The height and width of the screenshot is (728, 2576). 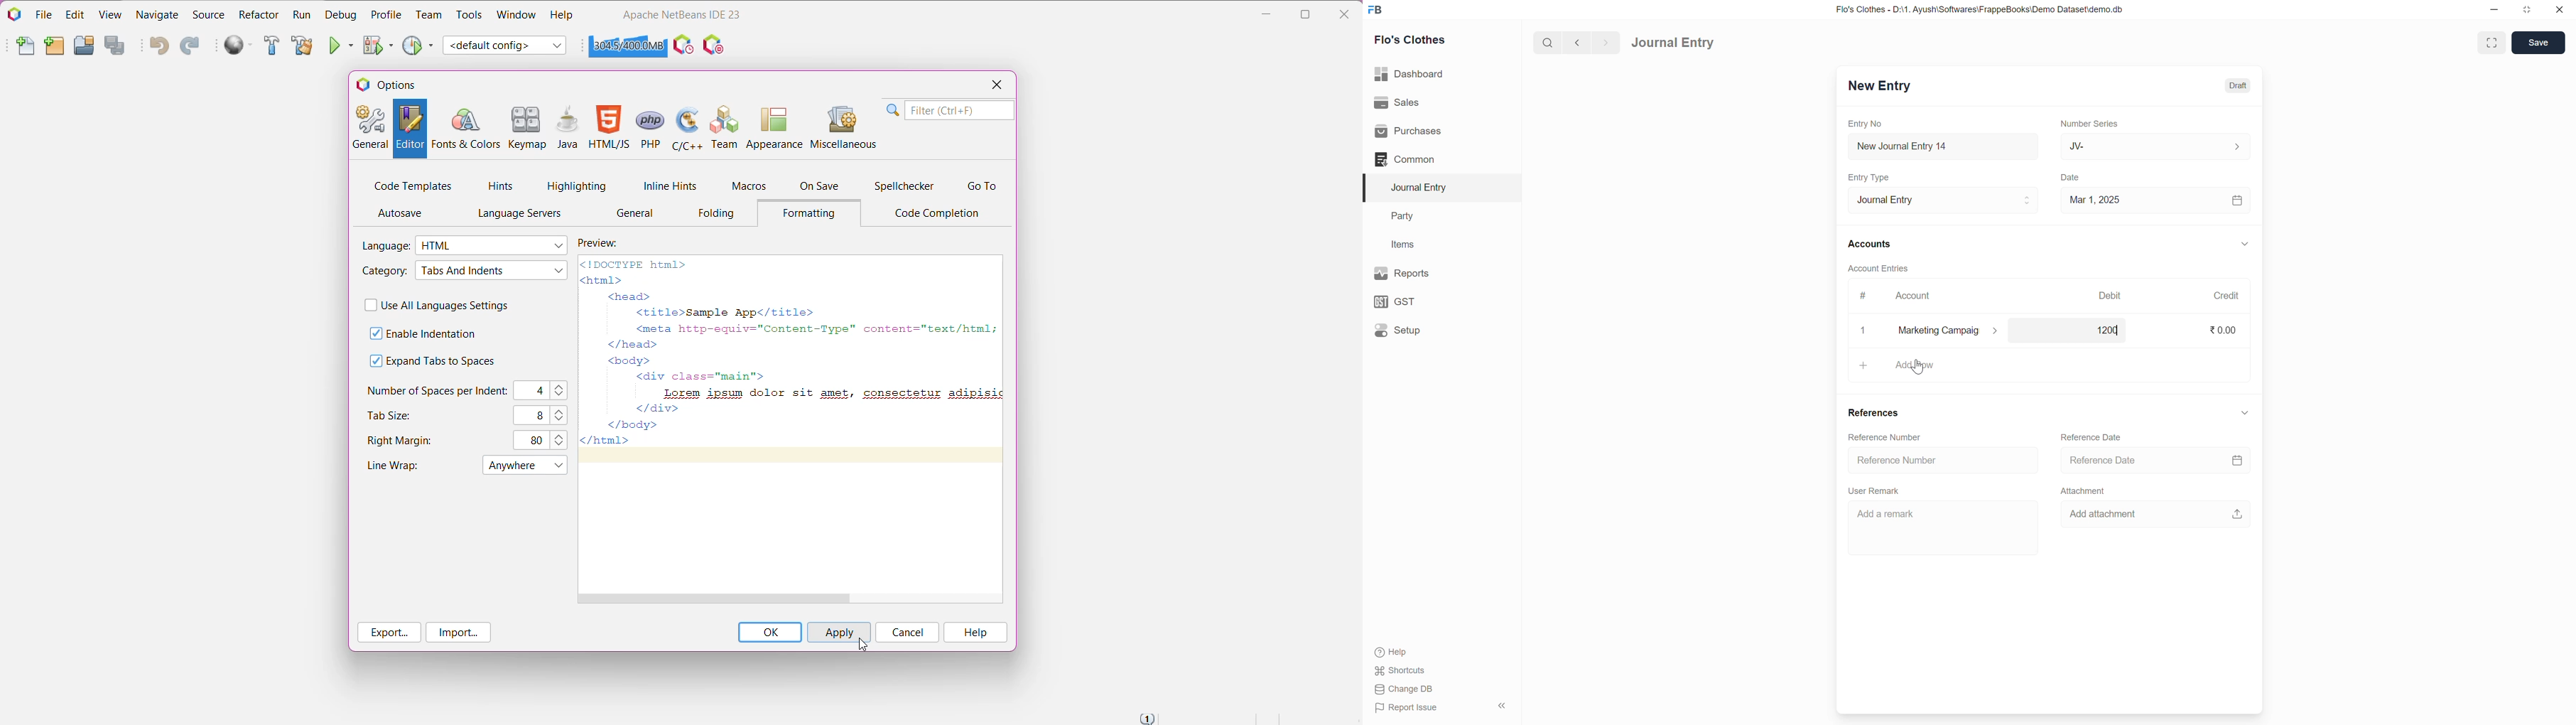 I want to click on 0.00, so click(x=2224, y=330).